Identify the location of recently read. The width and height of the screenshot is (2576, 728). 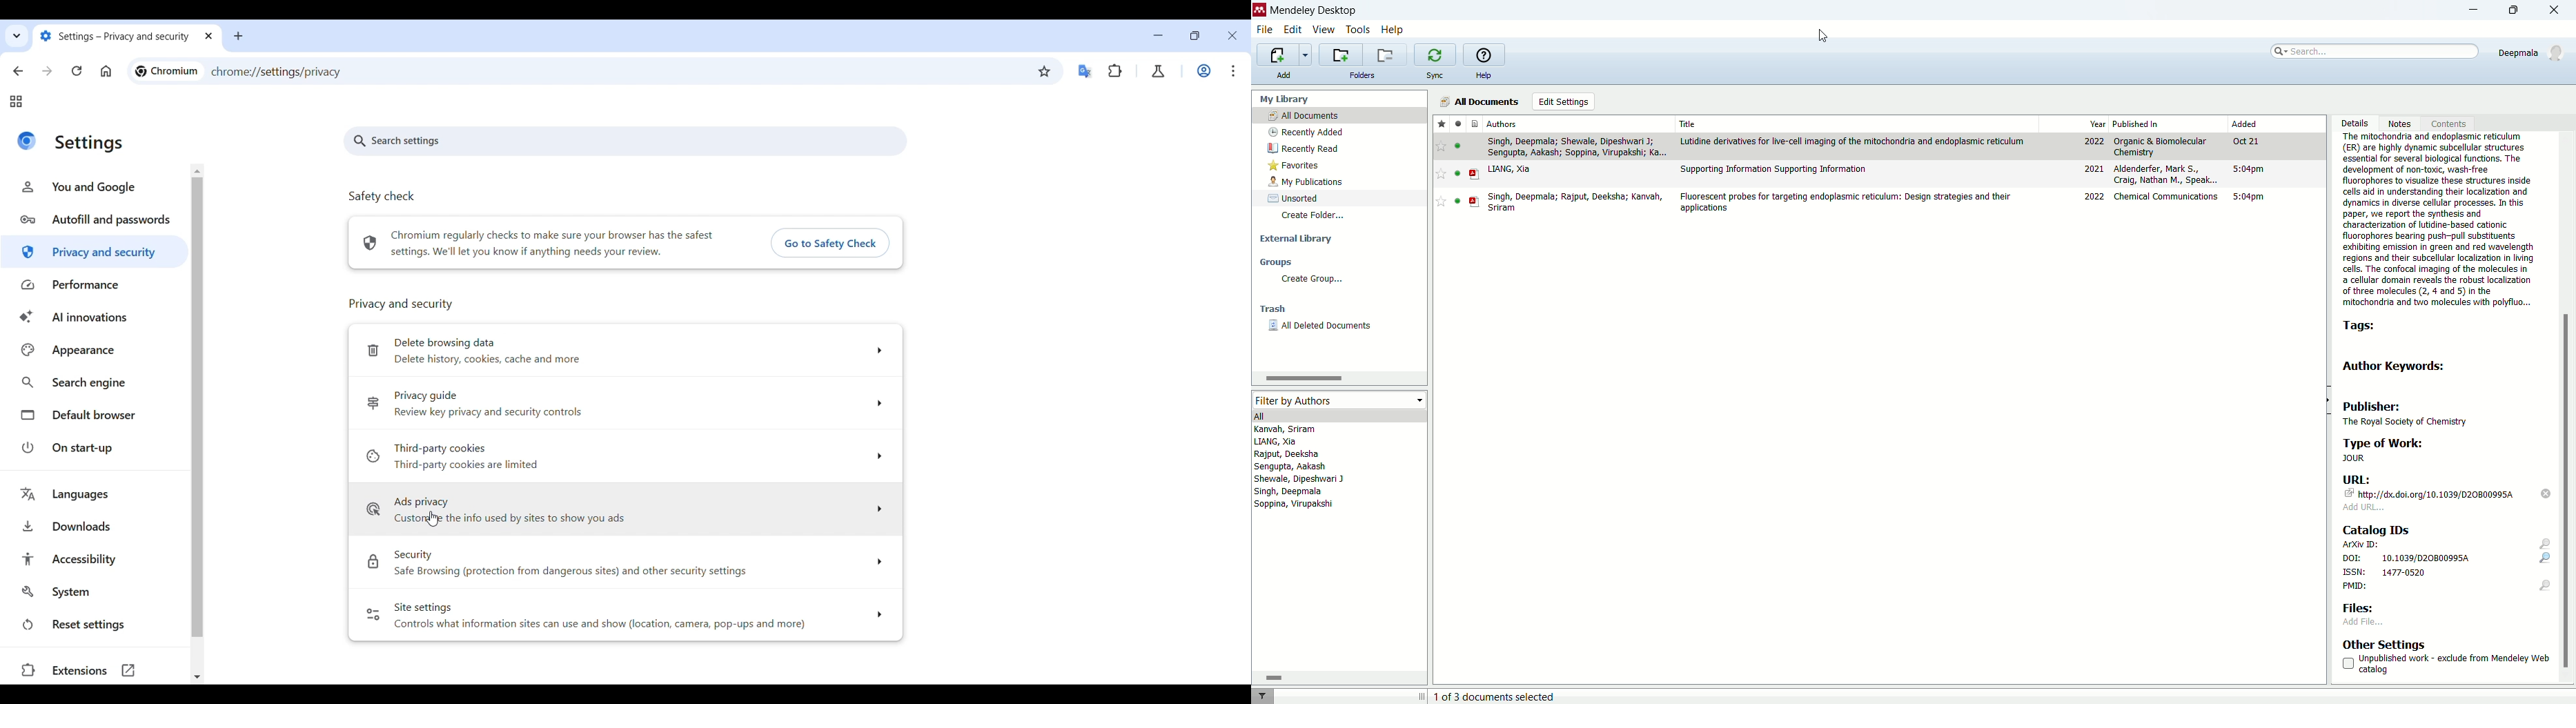
(1303, 148).